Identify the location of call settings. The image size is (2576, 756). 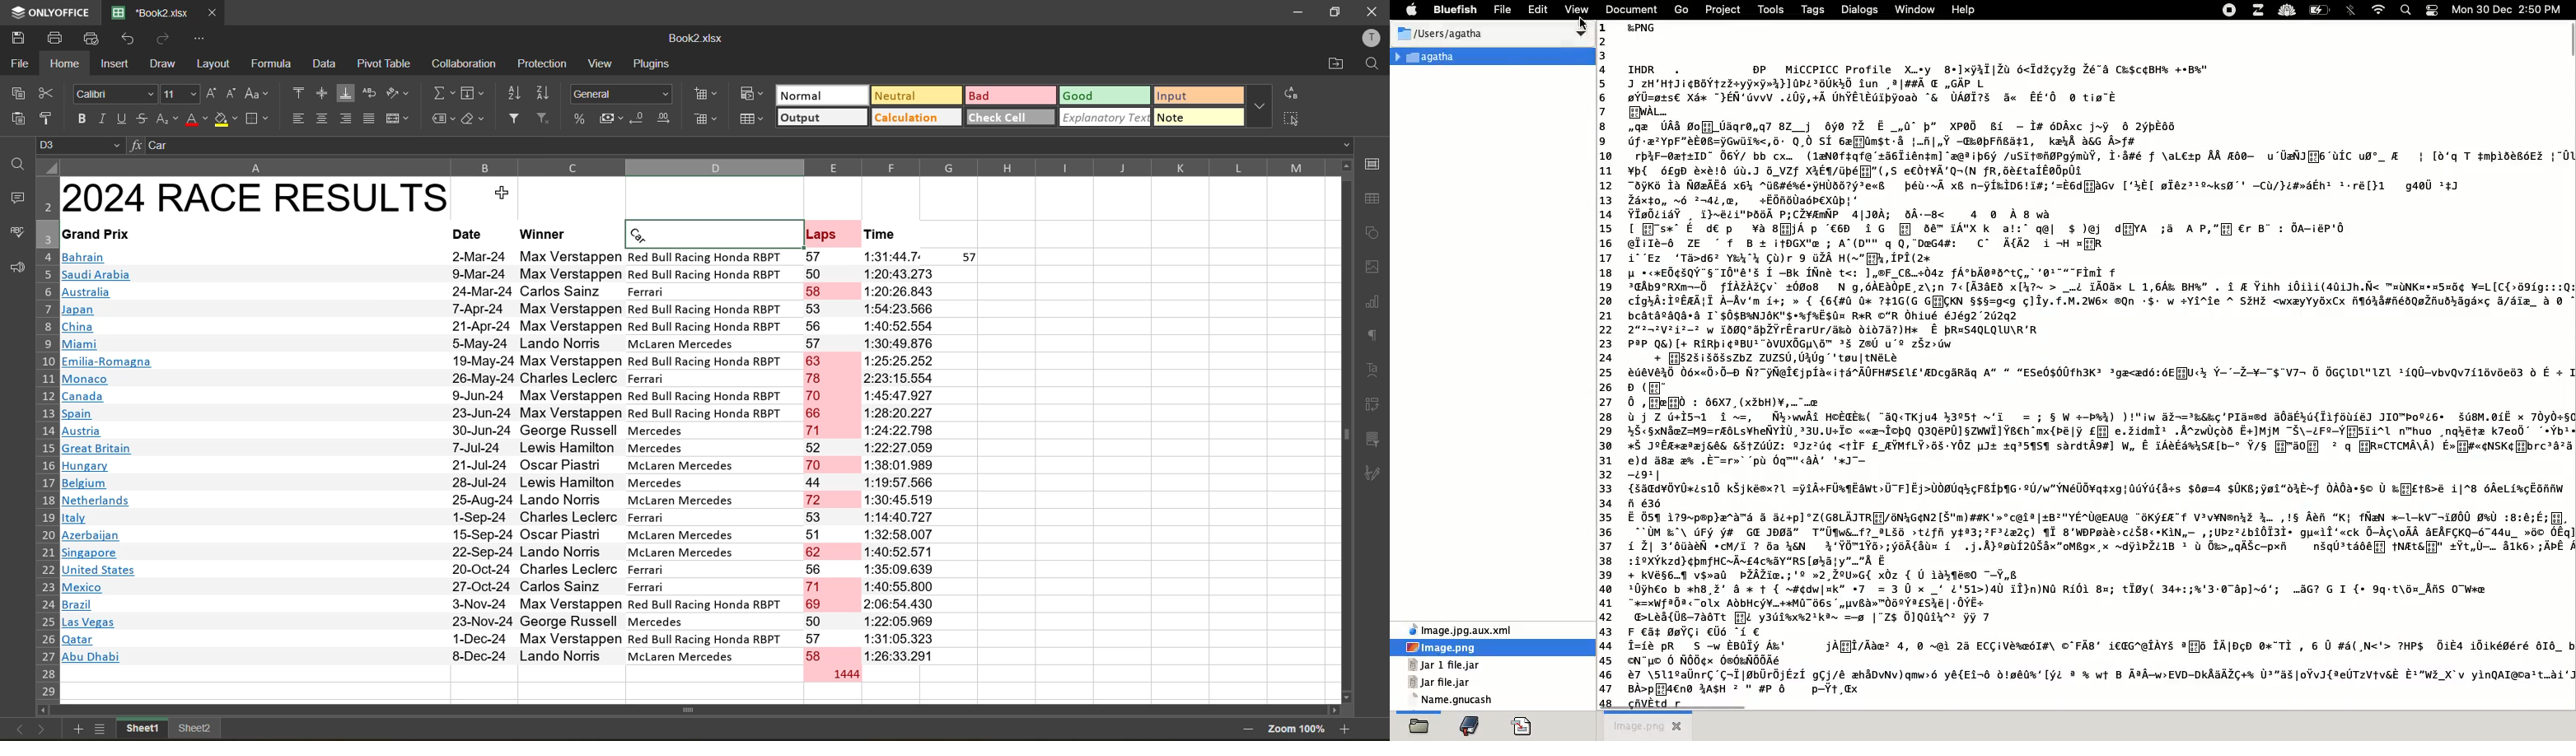
(1376, 164).